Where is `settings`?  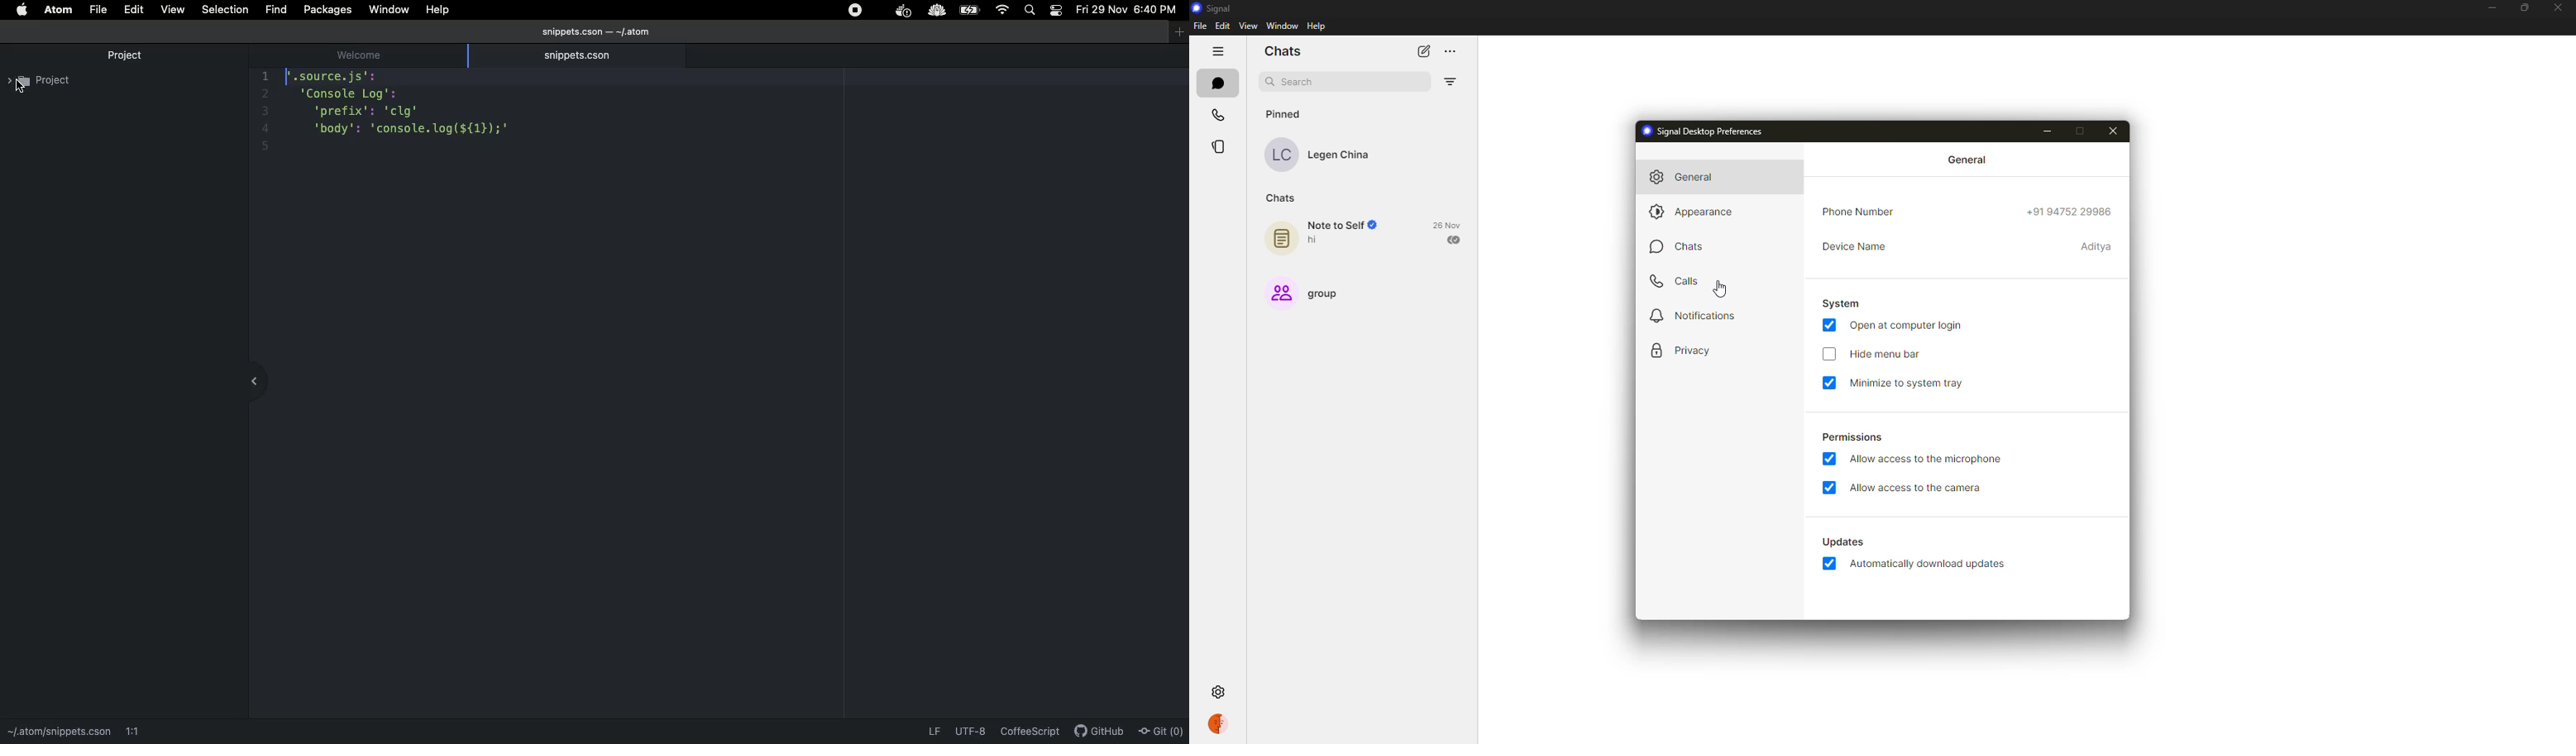 settings is located at coordinates (1220, 693).